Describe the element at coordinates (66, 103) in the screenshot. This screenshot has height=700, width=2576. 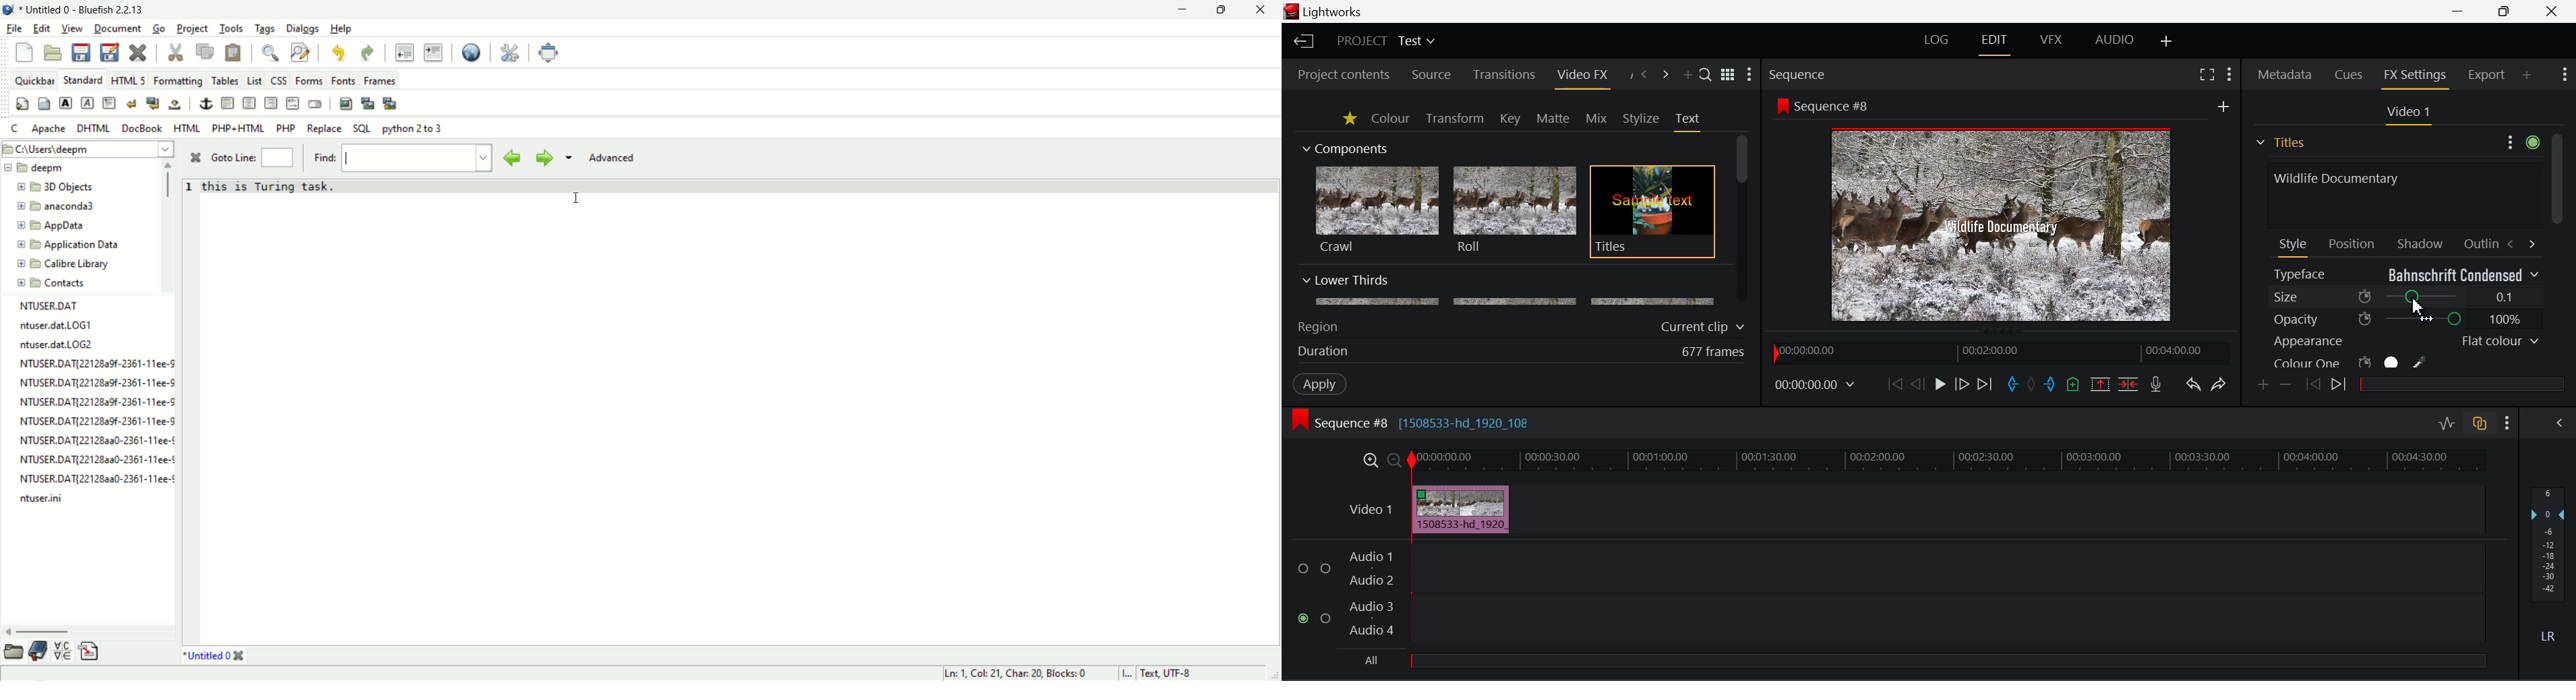
I see `strong` at that location.